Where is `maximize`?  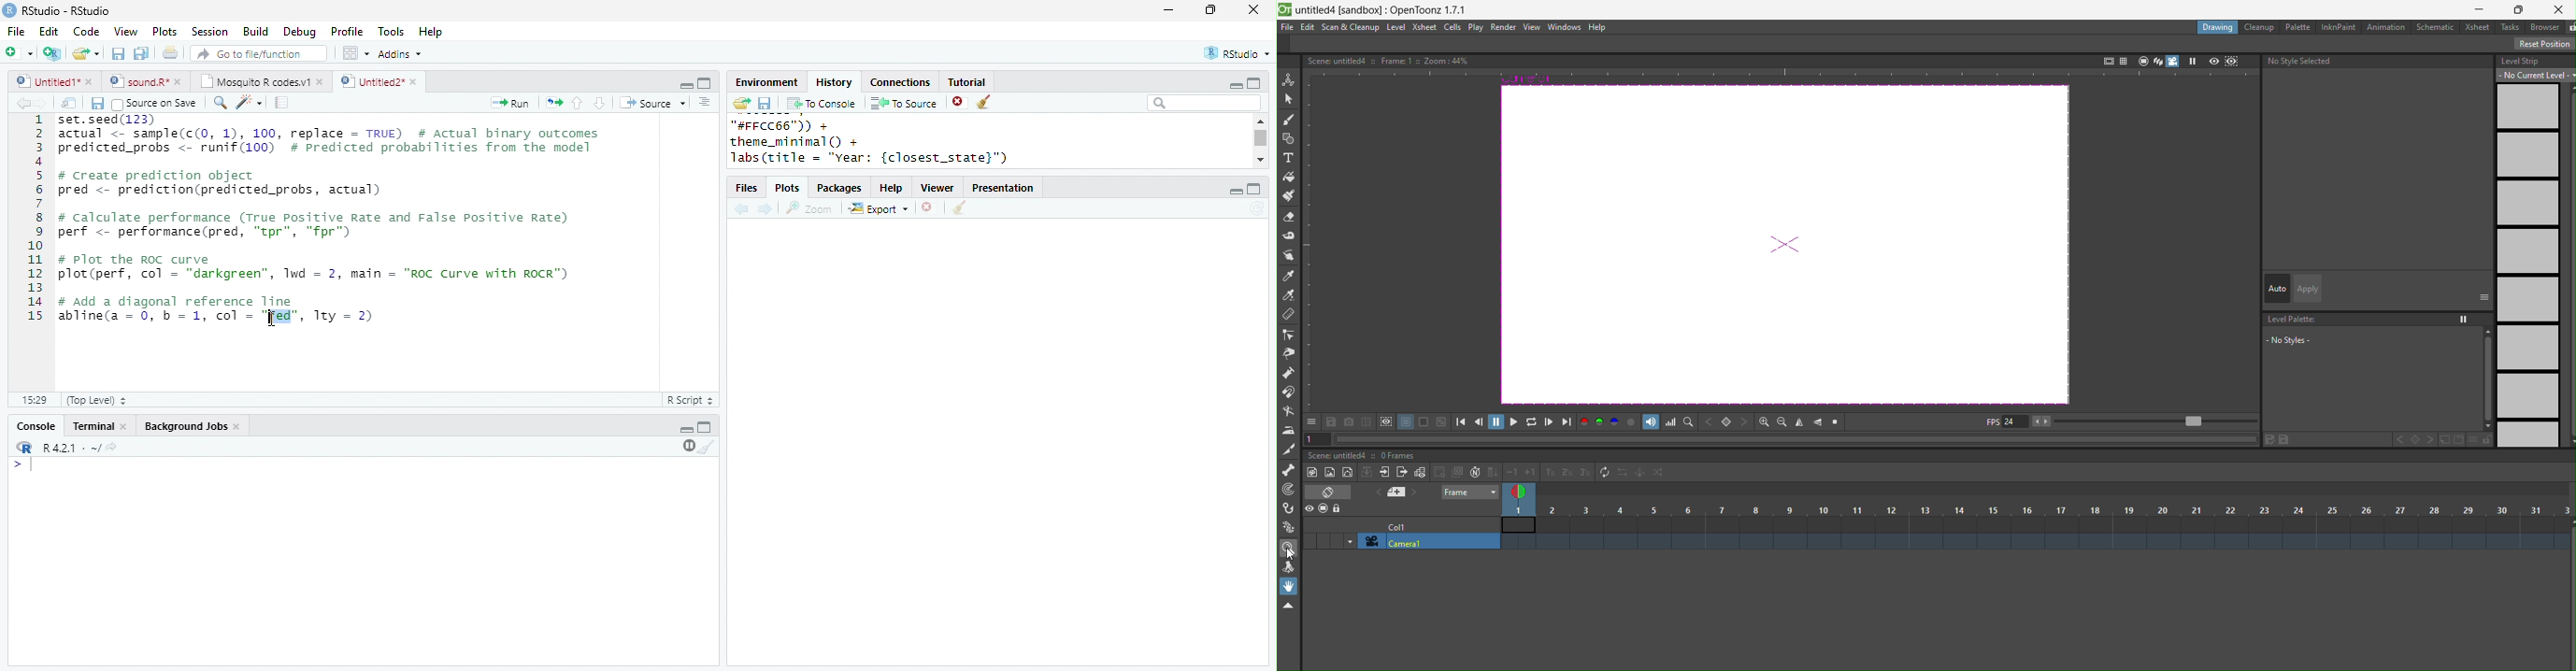 maximize is located at coordinates (1254, 189).